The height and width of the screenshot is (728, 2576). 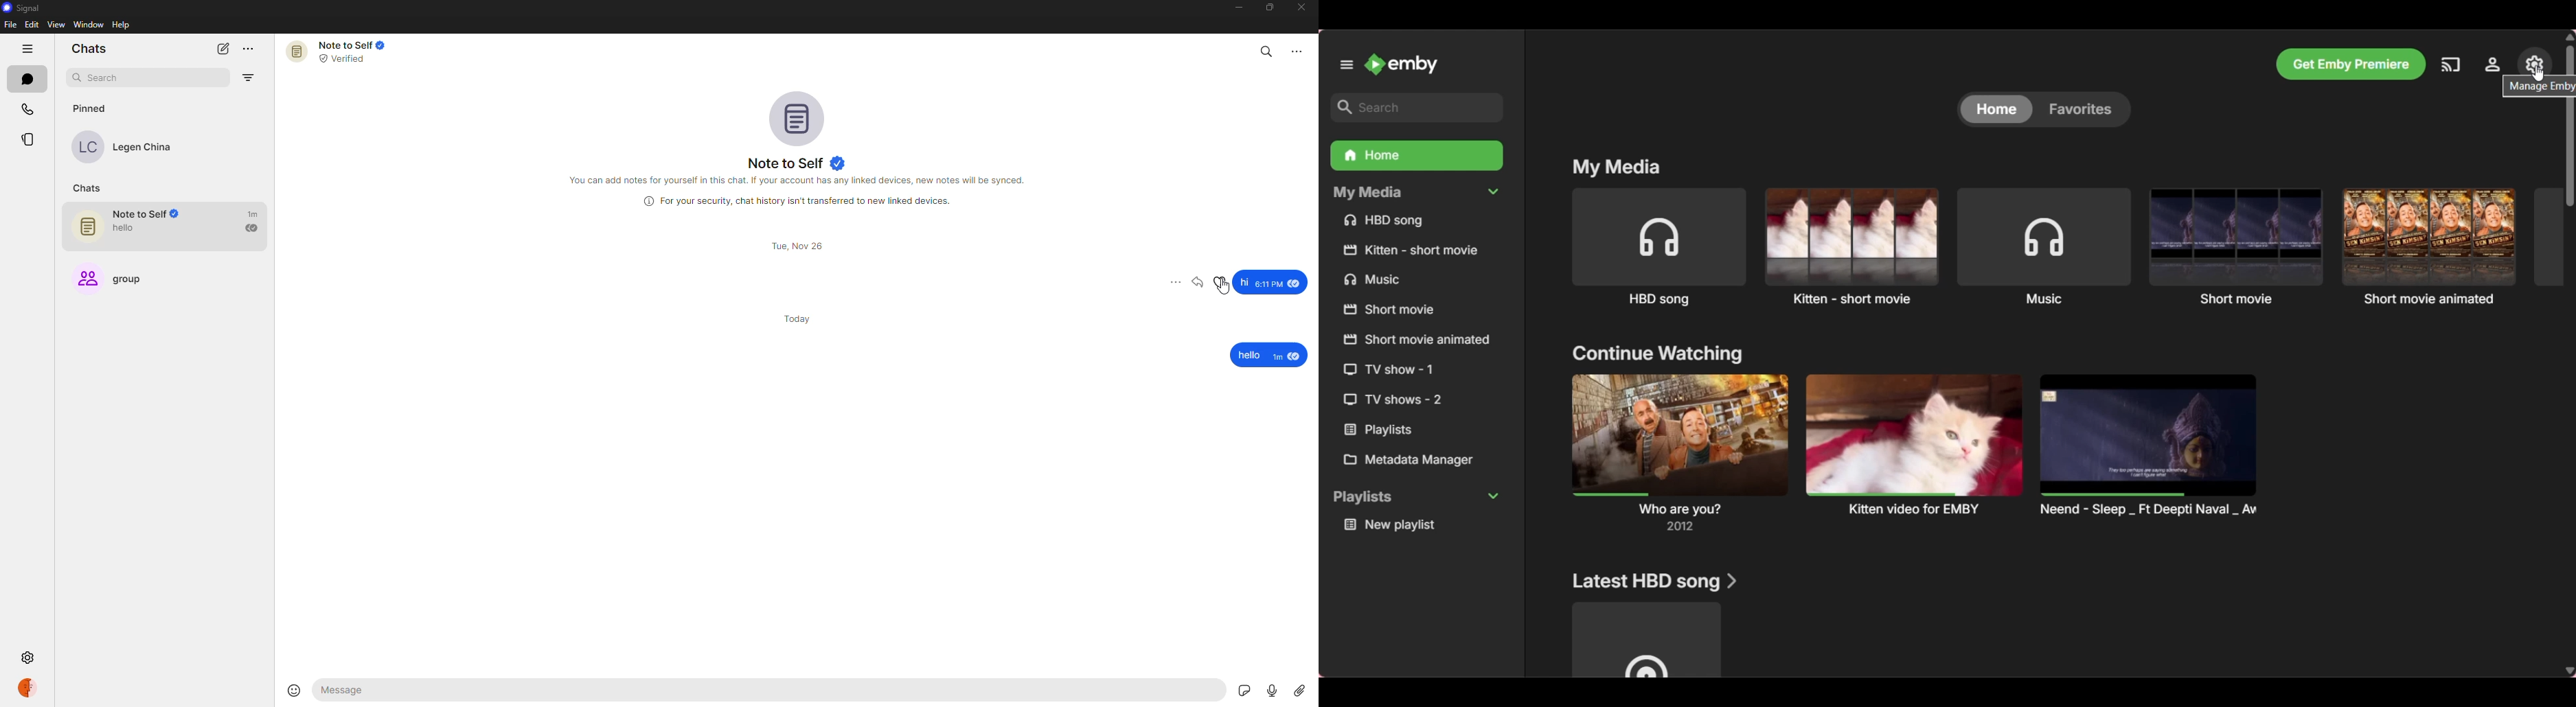 I want to click on Description of current selection, so click(x=2533, y=86).